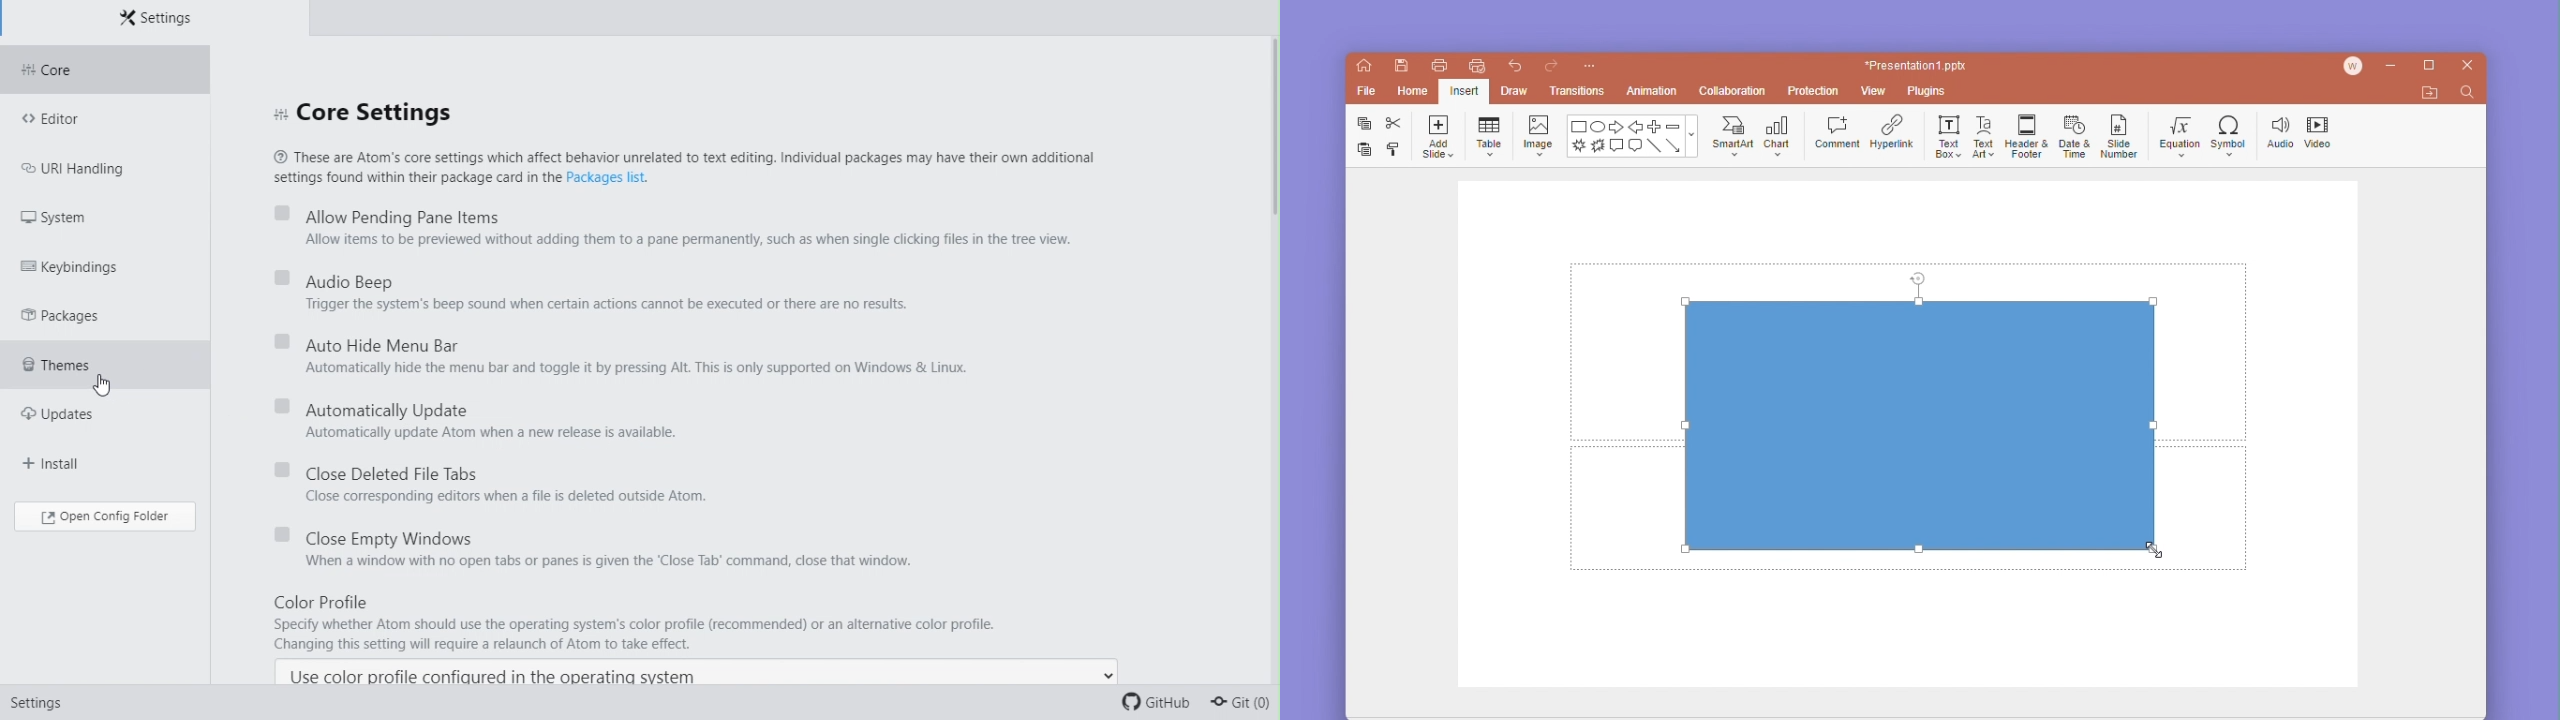  What do you see at coordinates (2157, 552) in the screenshot?
I see `cursor` at bounding box center [2157, 552].